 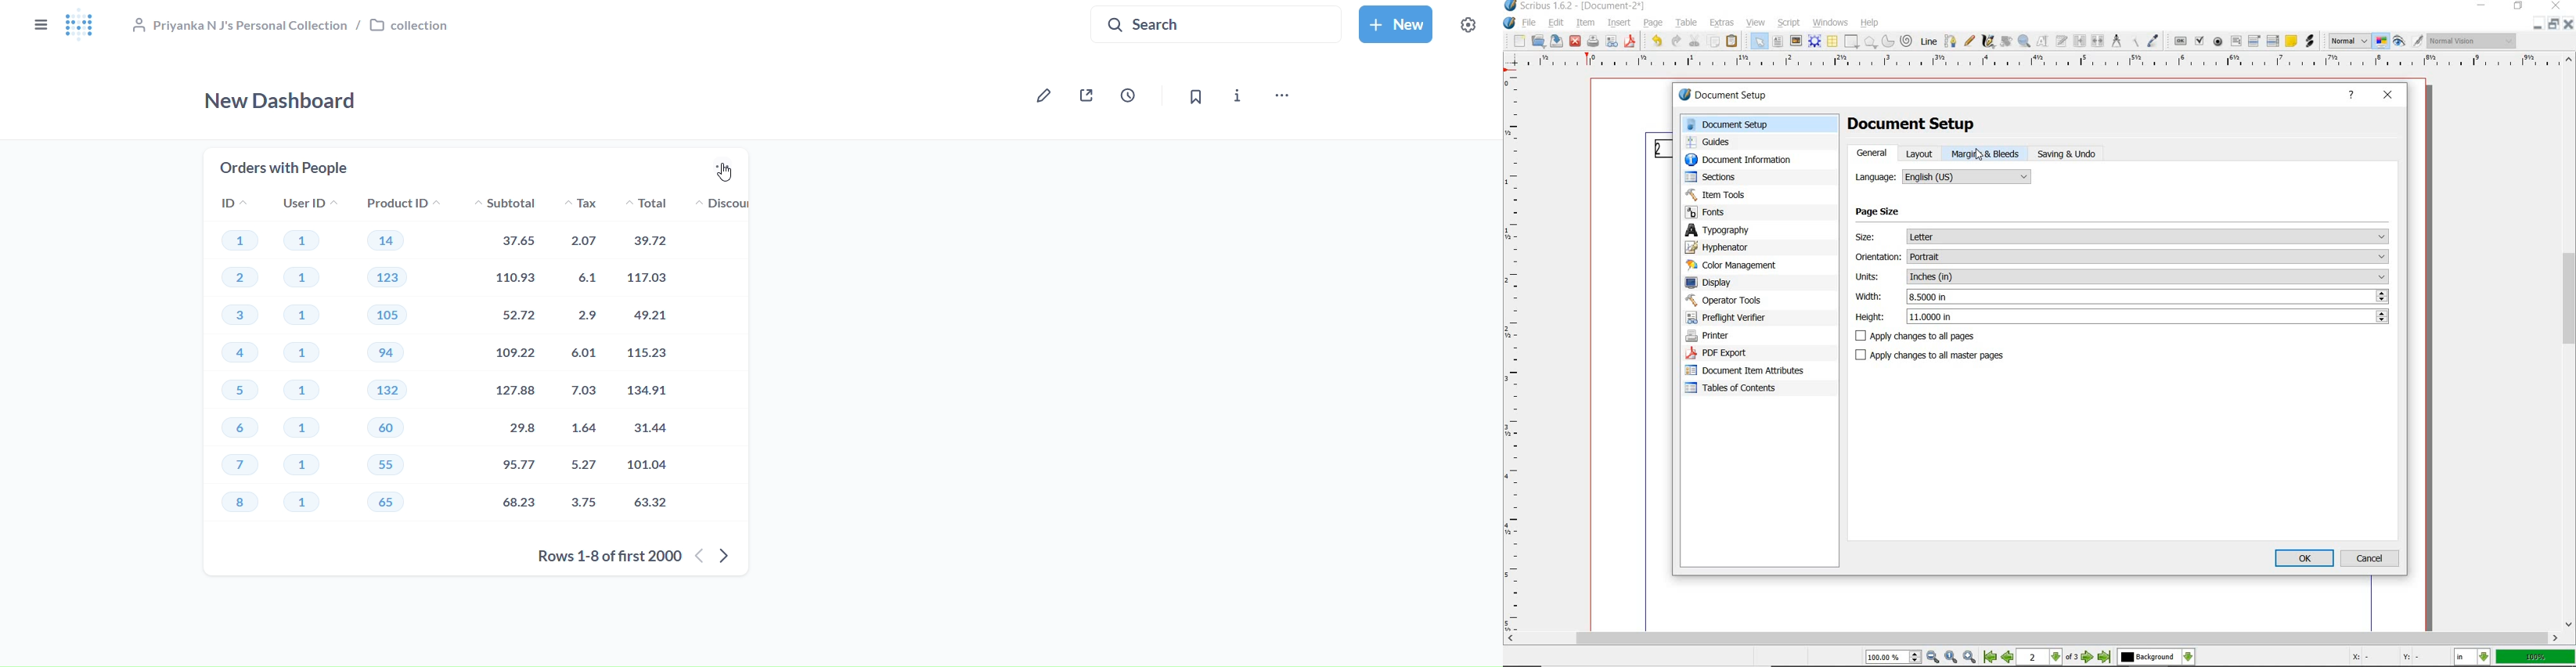 What do you see at coordinates (1970, 658) in the screenshot?
I see `Zoom In` at bounding box center [1970, 658].